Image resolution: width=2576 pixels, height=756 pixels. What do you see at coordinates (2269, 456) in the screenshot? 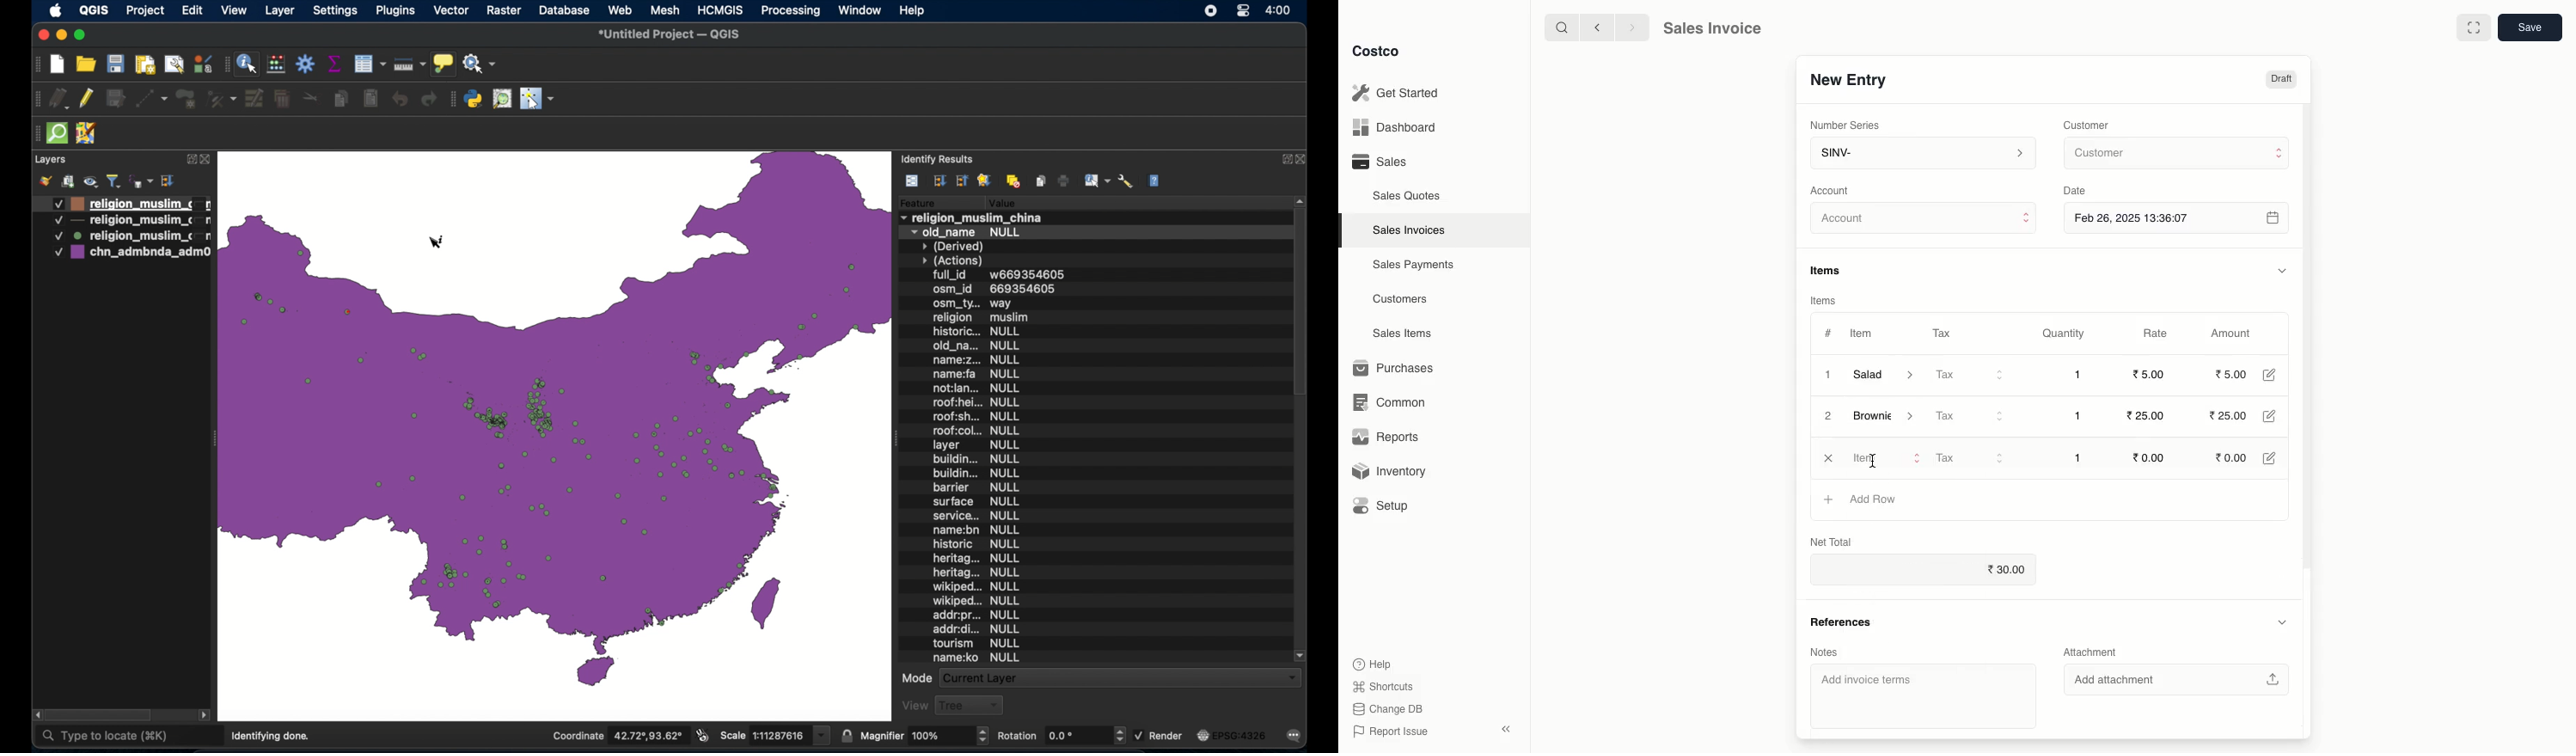
I see `Edit` at bounding box center [2269, 456].